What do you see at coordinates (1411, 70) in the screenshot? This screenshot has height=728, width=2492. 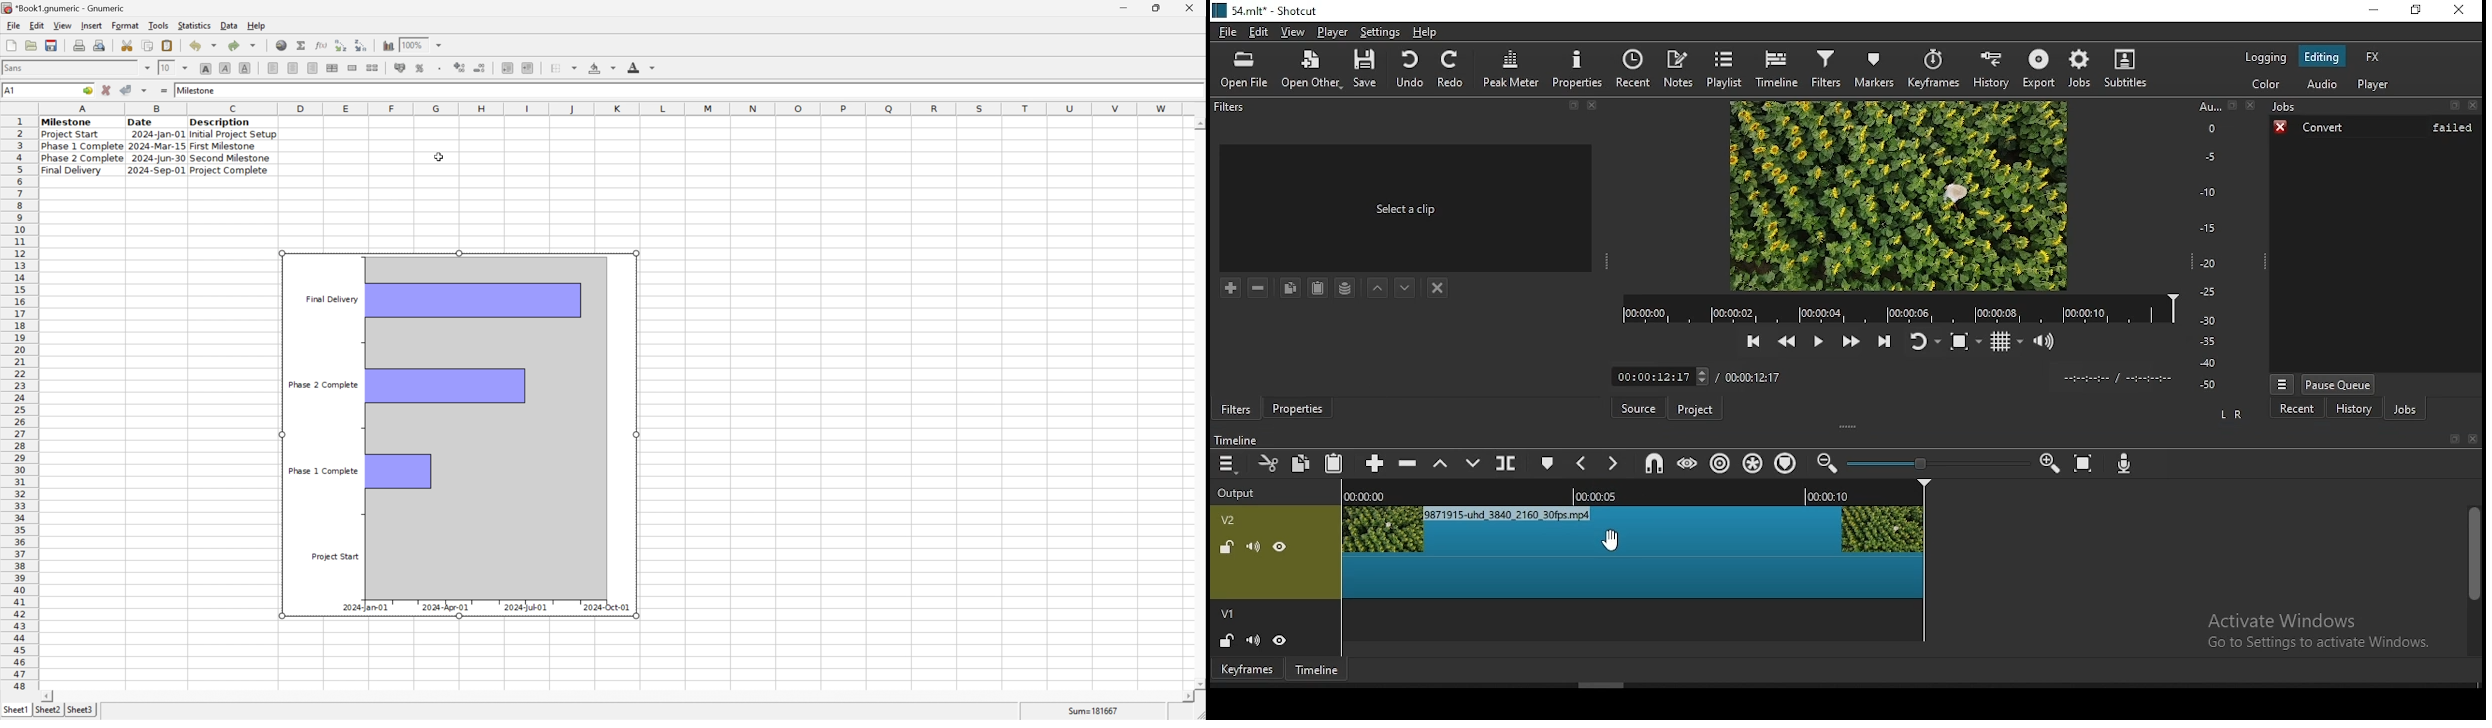 I see `undo` at bounding box center [1411, 70].